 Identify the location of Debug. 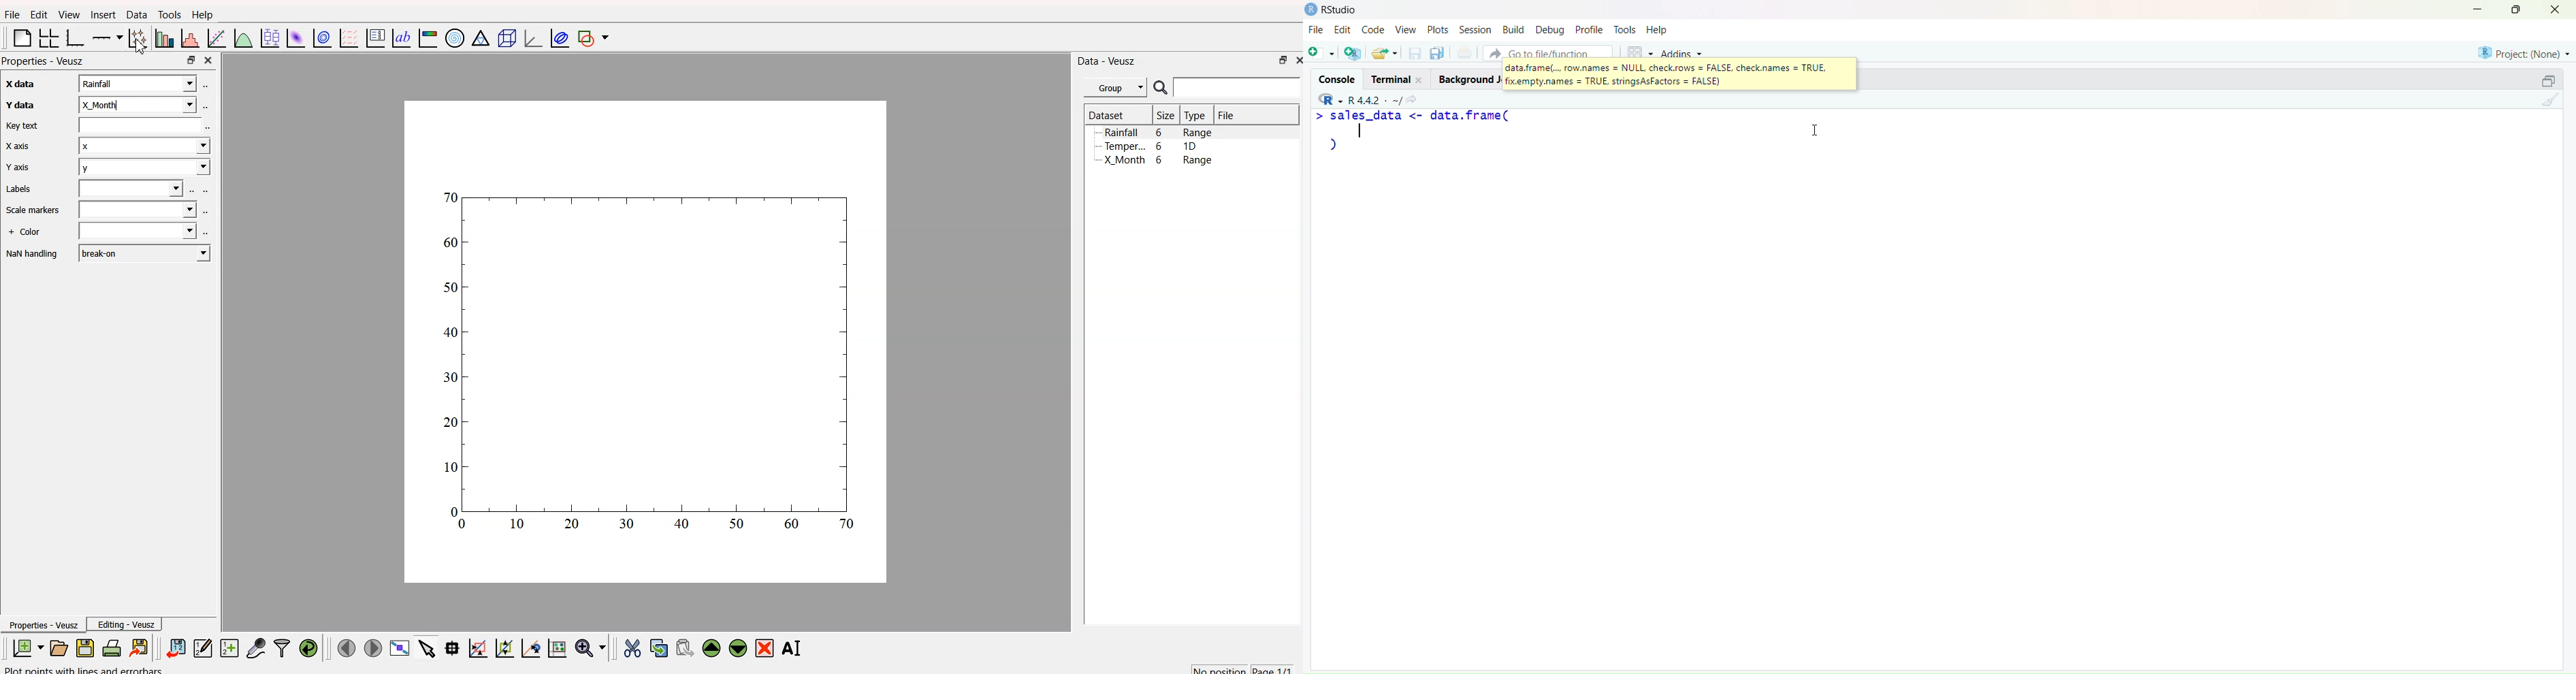
(1550, 29).